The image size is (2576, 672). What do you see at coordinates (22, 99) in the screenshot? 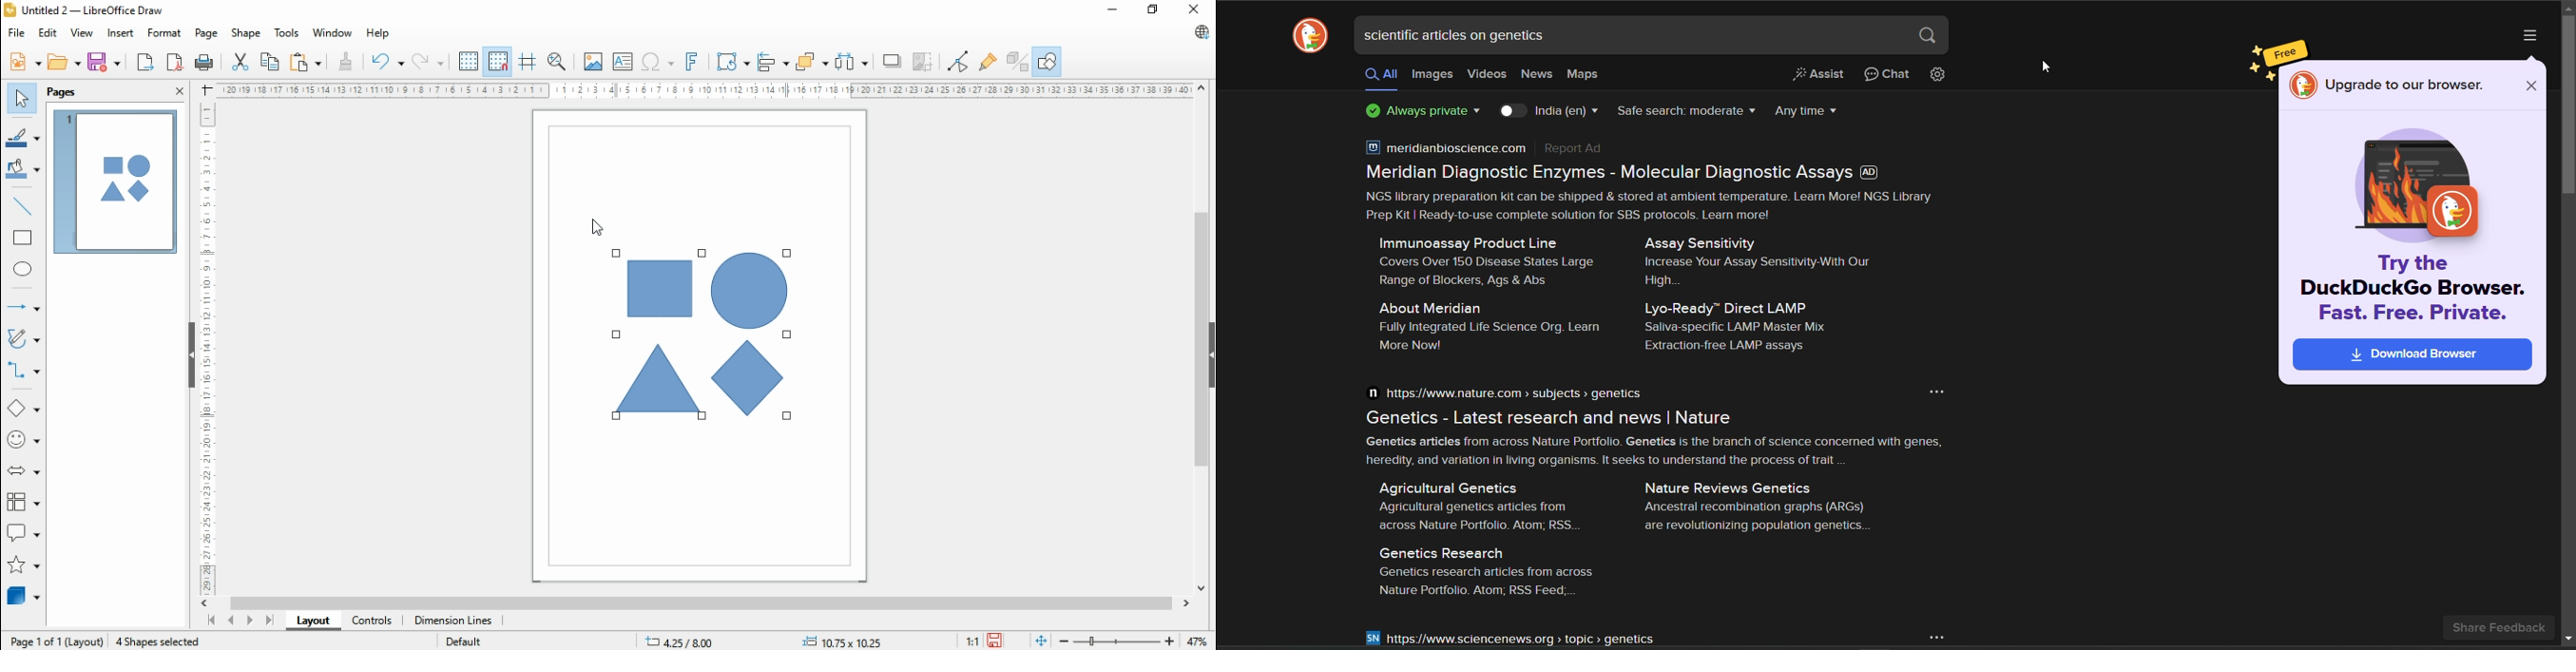
I see `select` at bounding box center [22, 99].